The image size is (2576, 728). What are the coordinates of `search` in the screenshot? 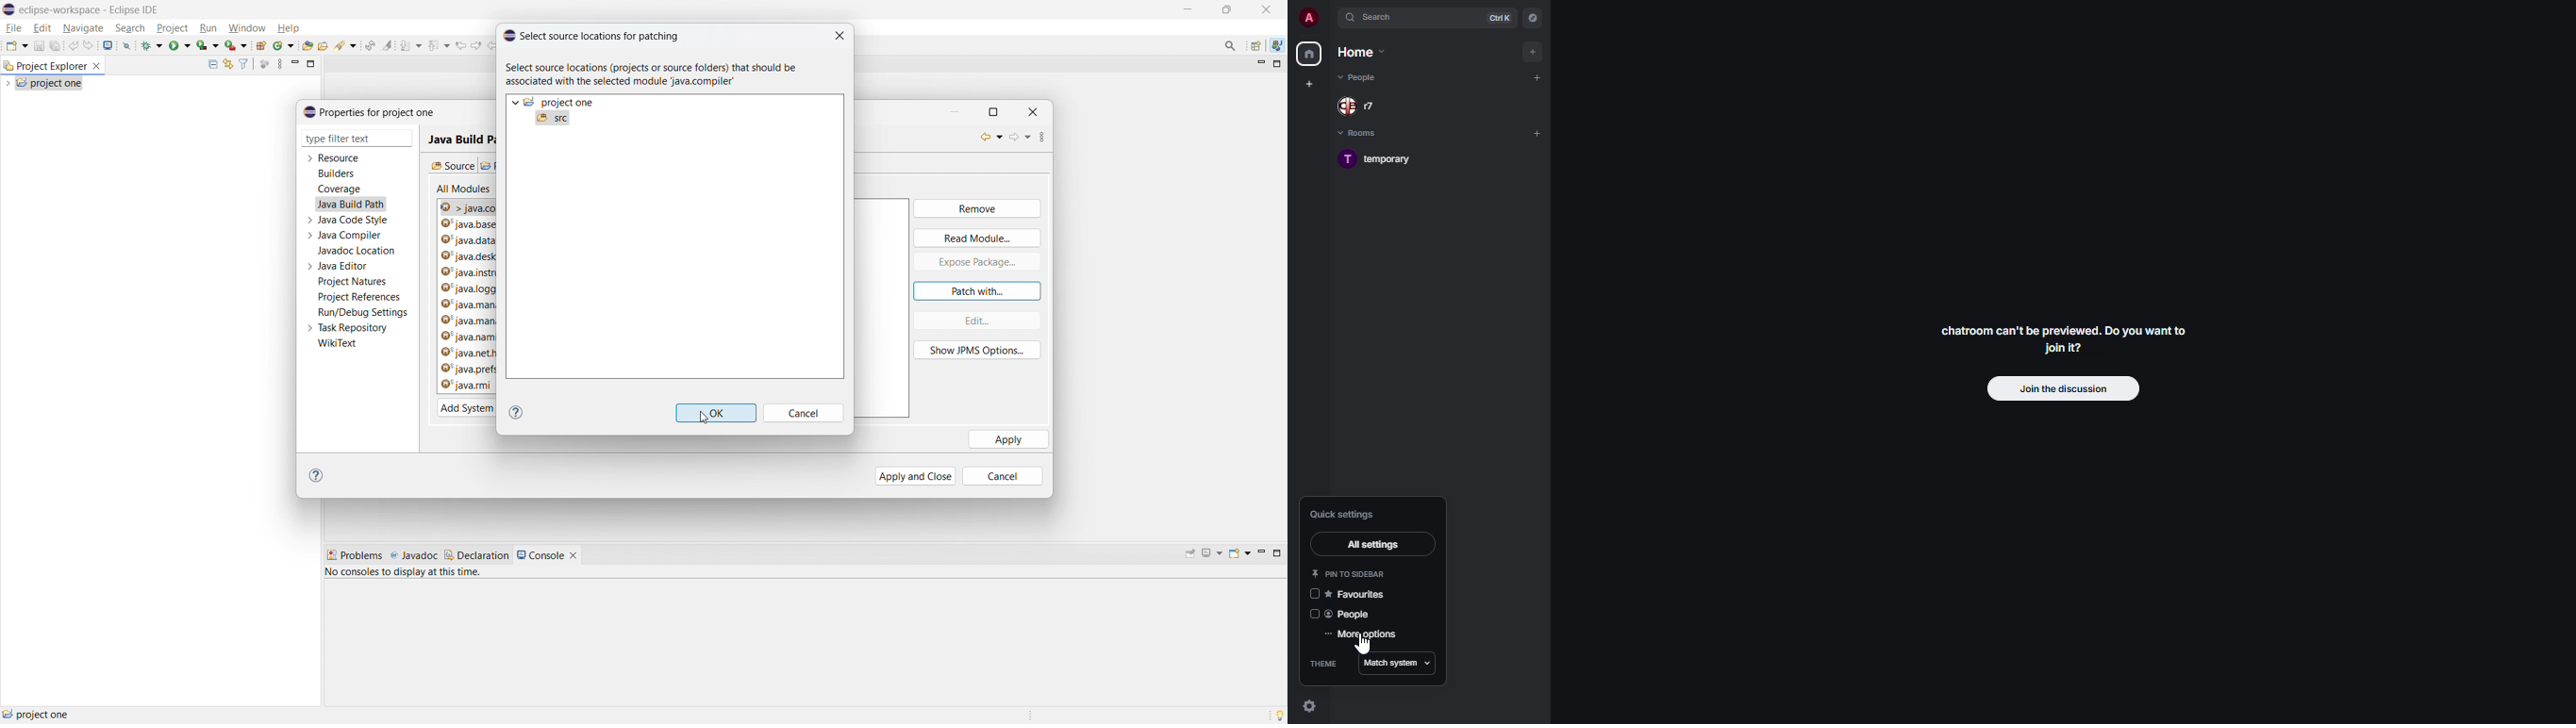 It's located at (1386, 18).